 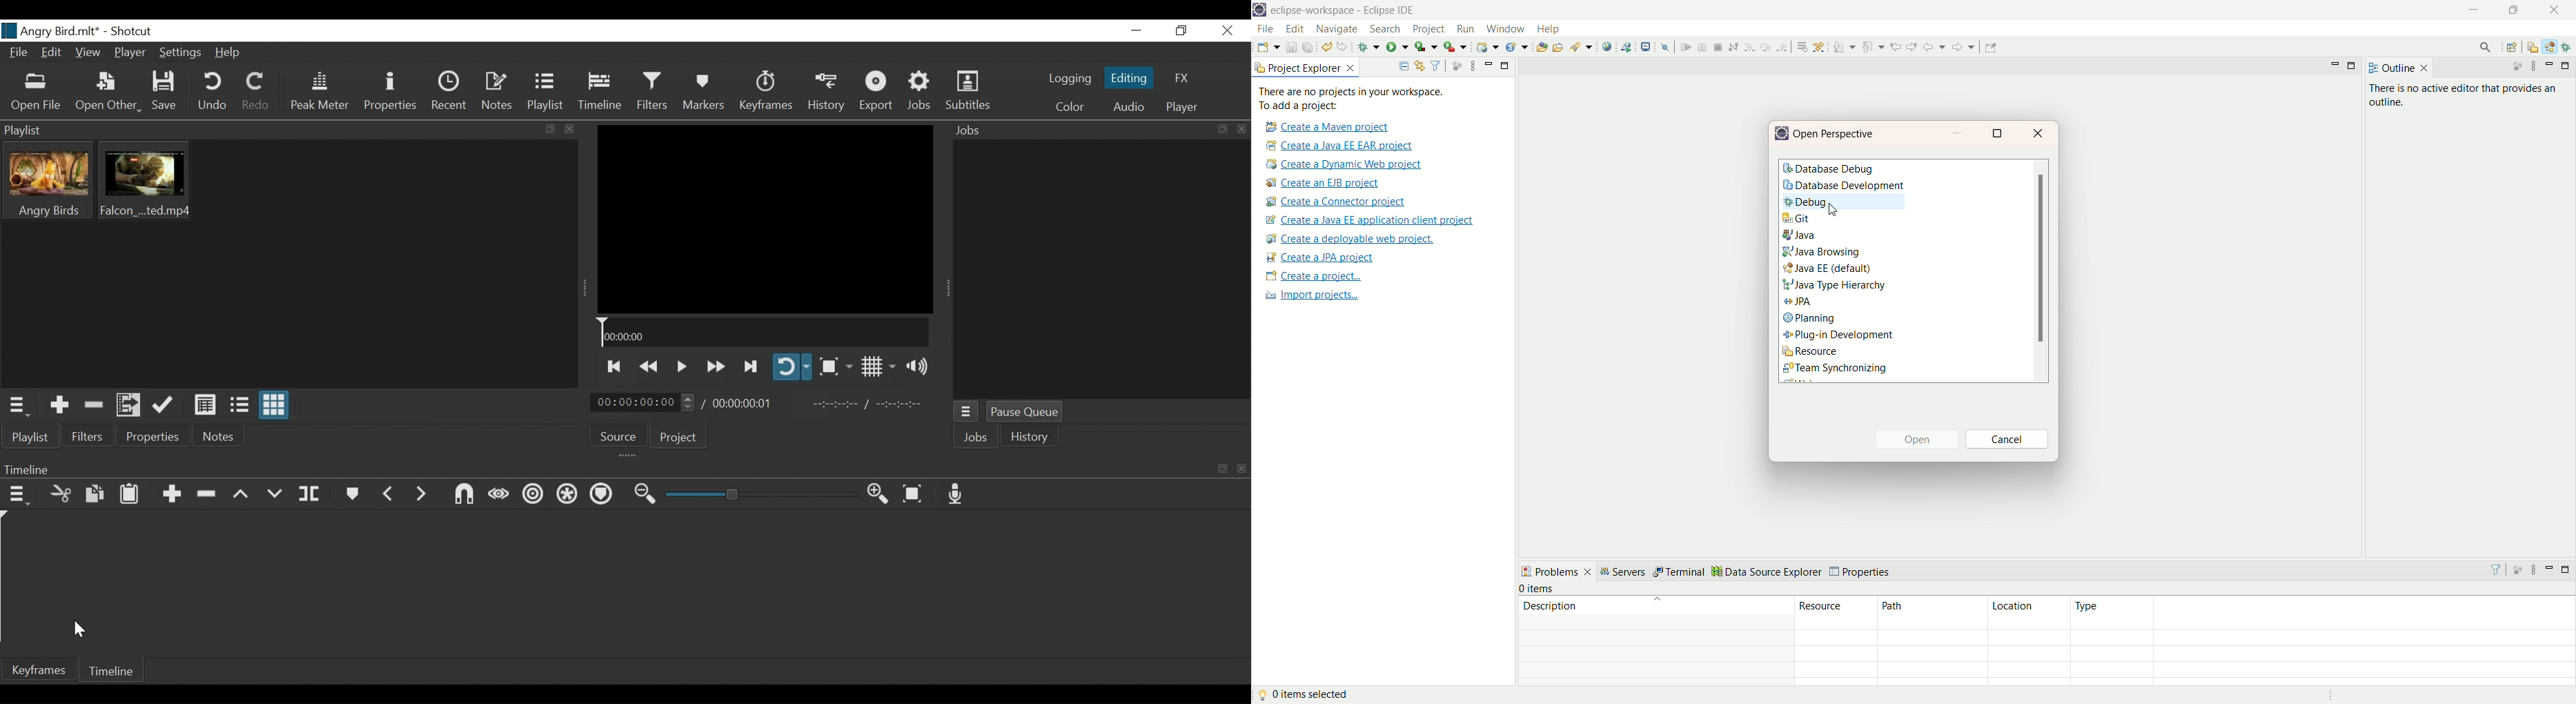 What do you see at coordinates (80, 630) in the screenshot?
I see `Cursor` at bounding box center [80, 630].